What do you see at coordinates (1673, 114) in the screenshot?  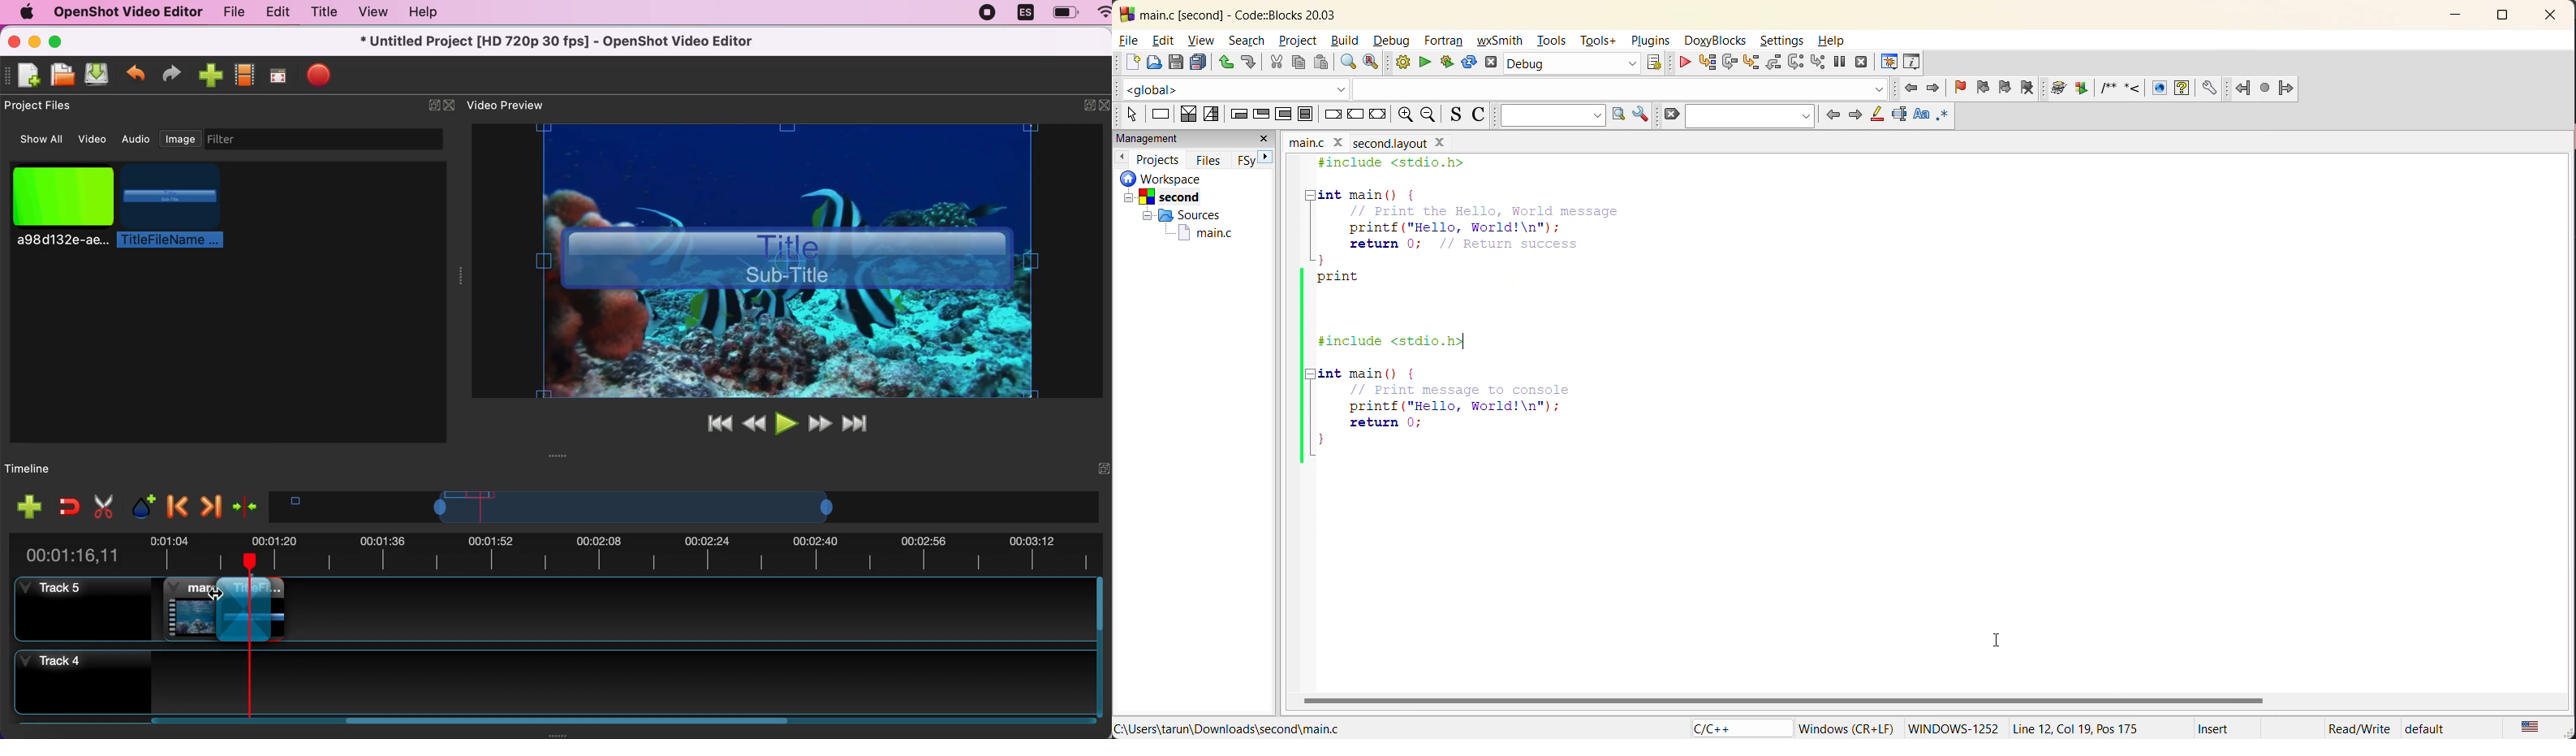 I see `clear` at bounding box center [1673, 114].